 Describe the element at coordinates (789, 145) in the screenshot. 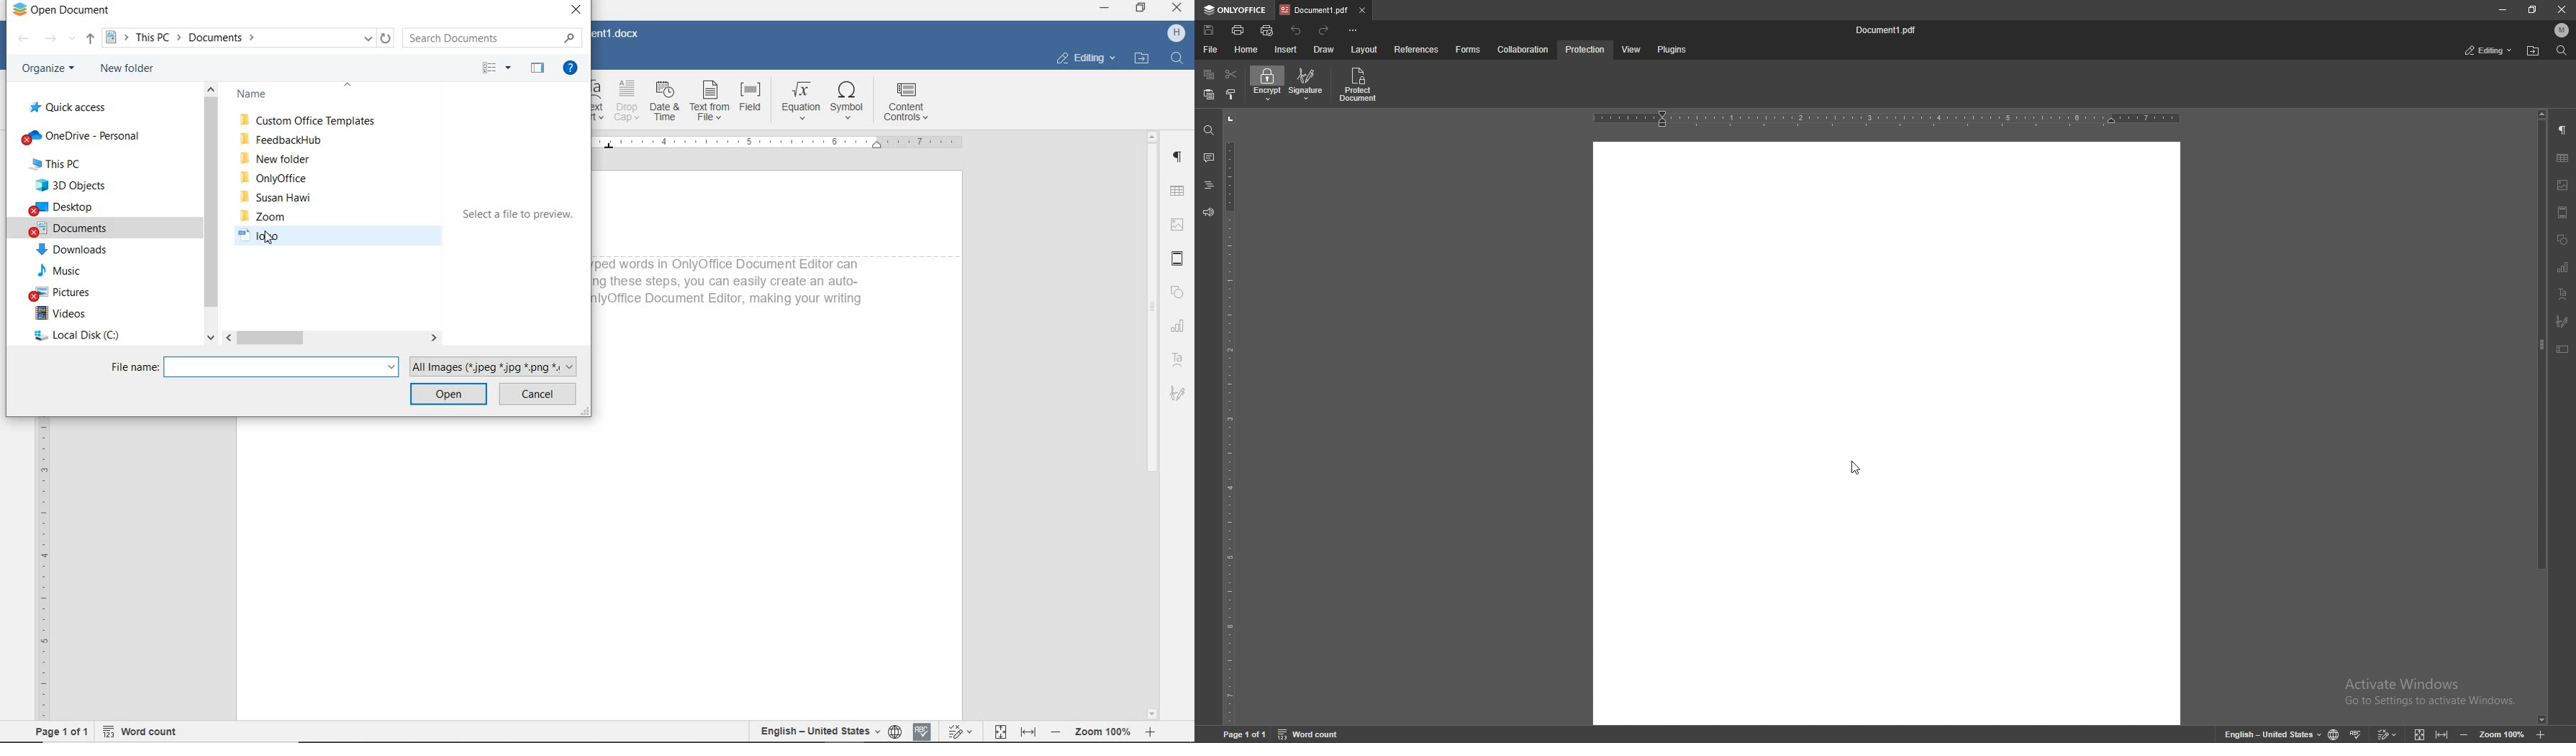

I see `RULER` at that location.